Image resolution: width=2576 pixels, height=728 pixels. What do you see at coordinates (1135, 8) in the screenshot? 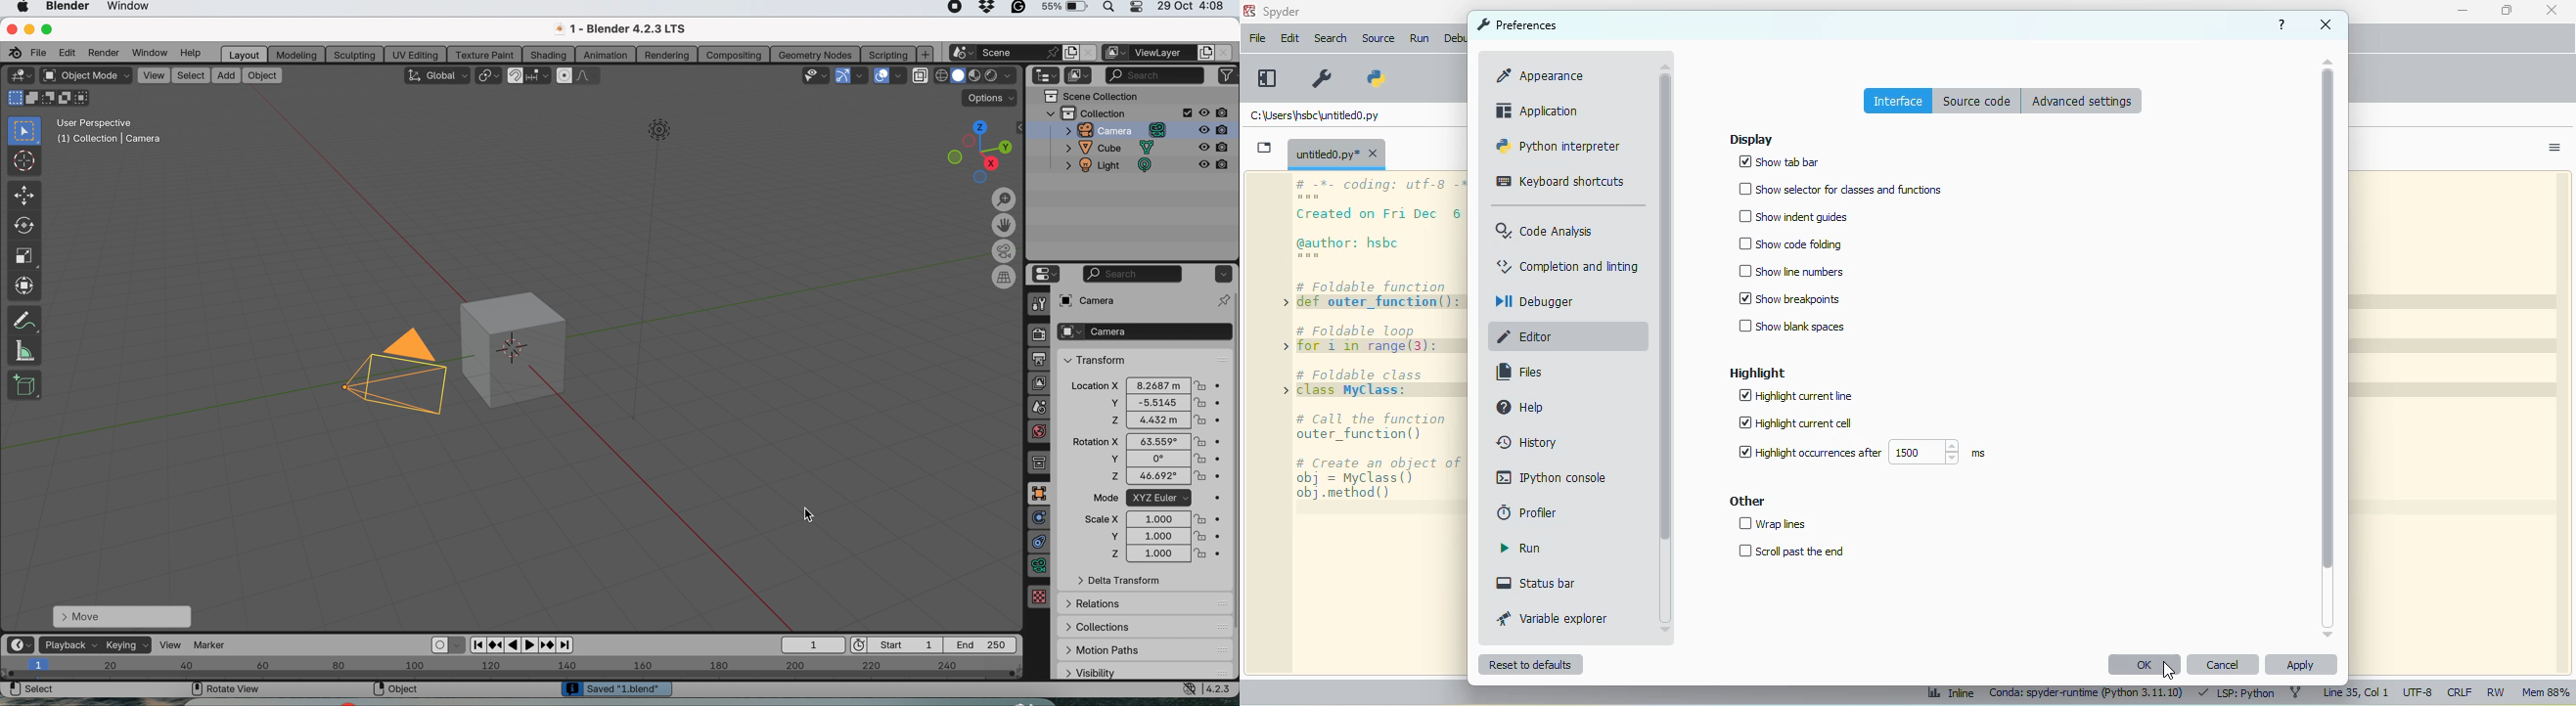
I see `control center` at bounding box center [1135, 8].